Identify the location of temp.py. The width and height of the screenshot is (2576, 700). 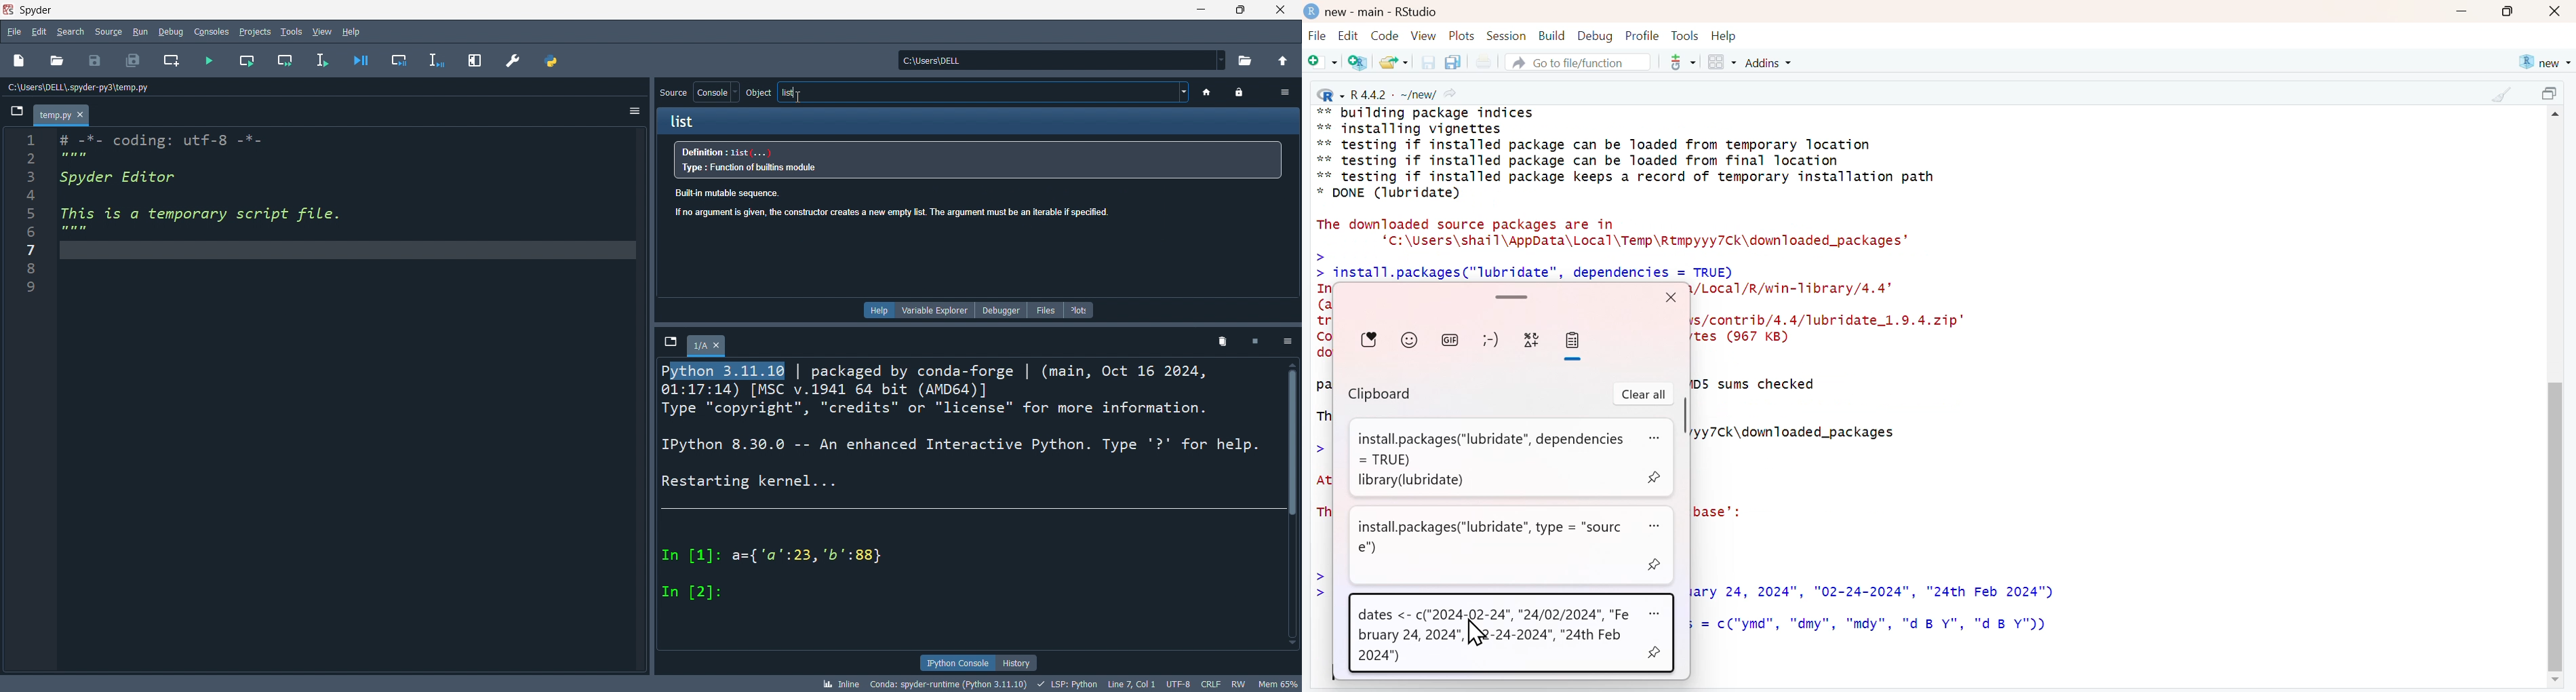
(61, 112).